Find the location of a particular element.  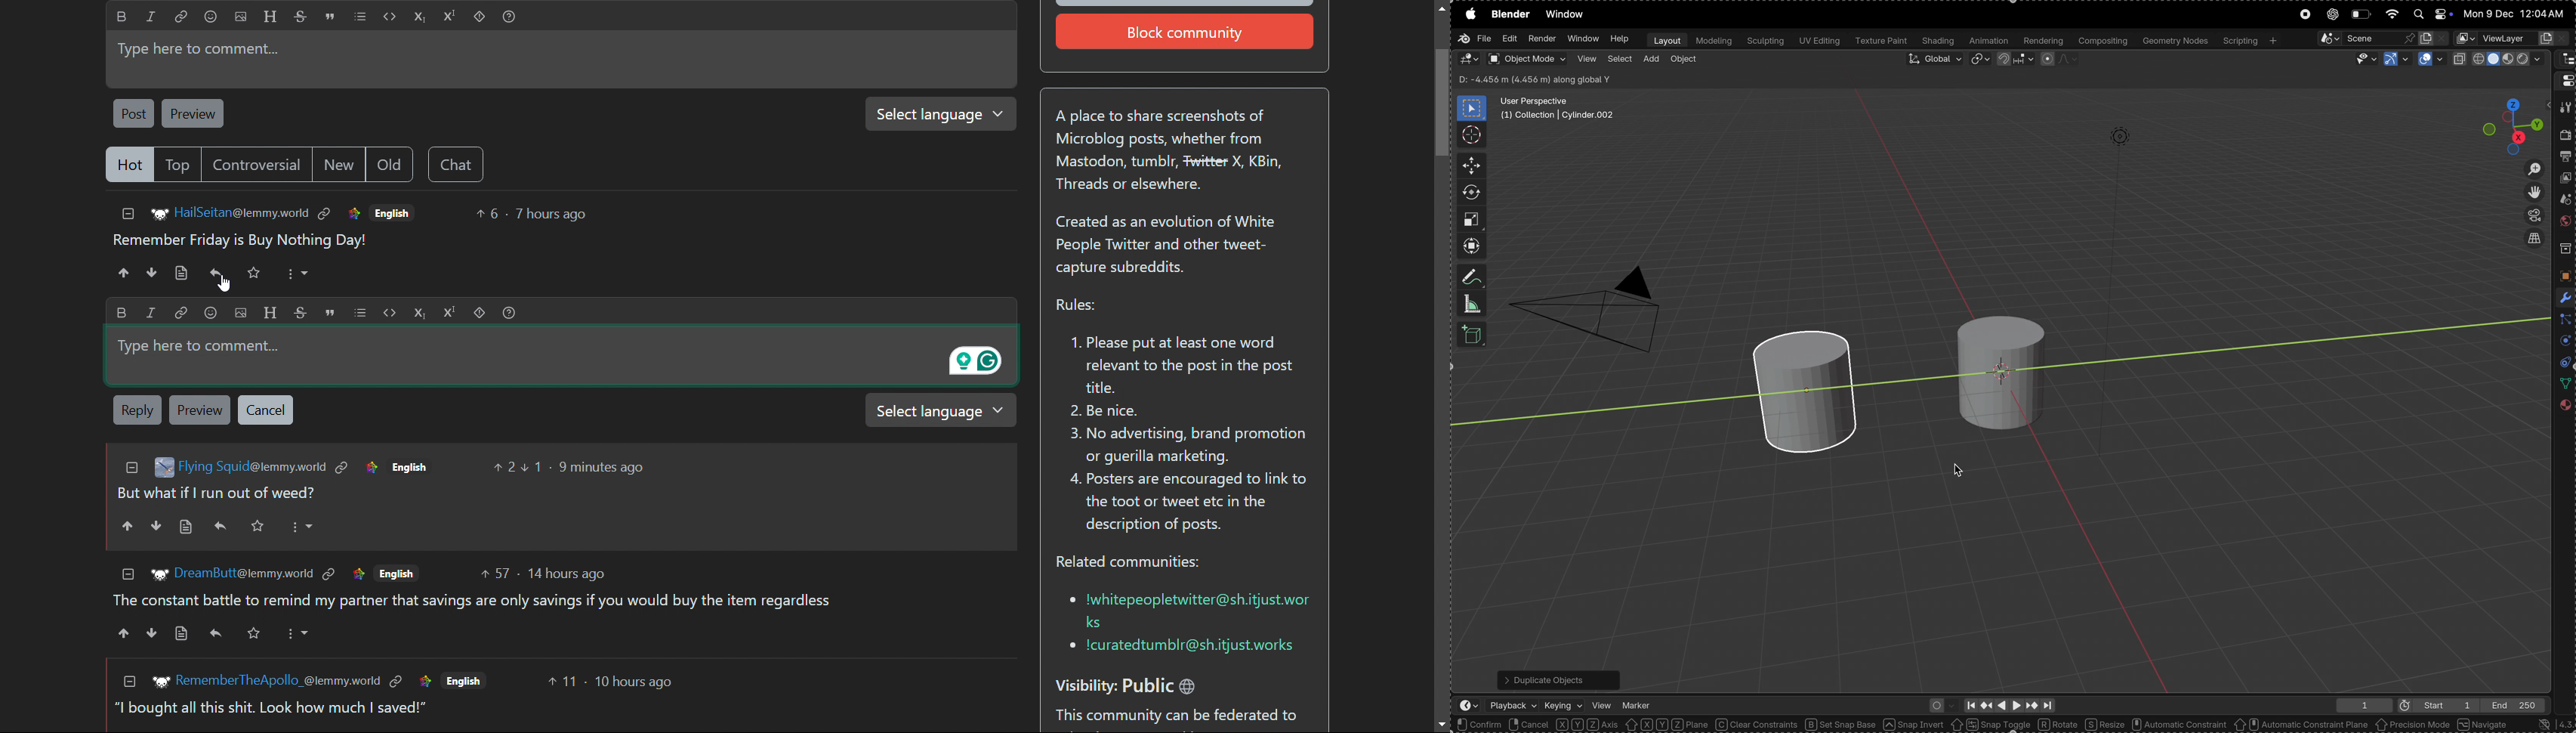

apple menu is located at coordinates (1468, 14).